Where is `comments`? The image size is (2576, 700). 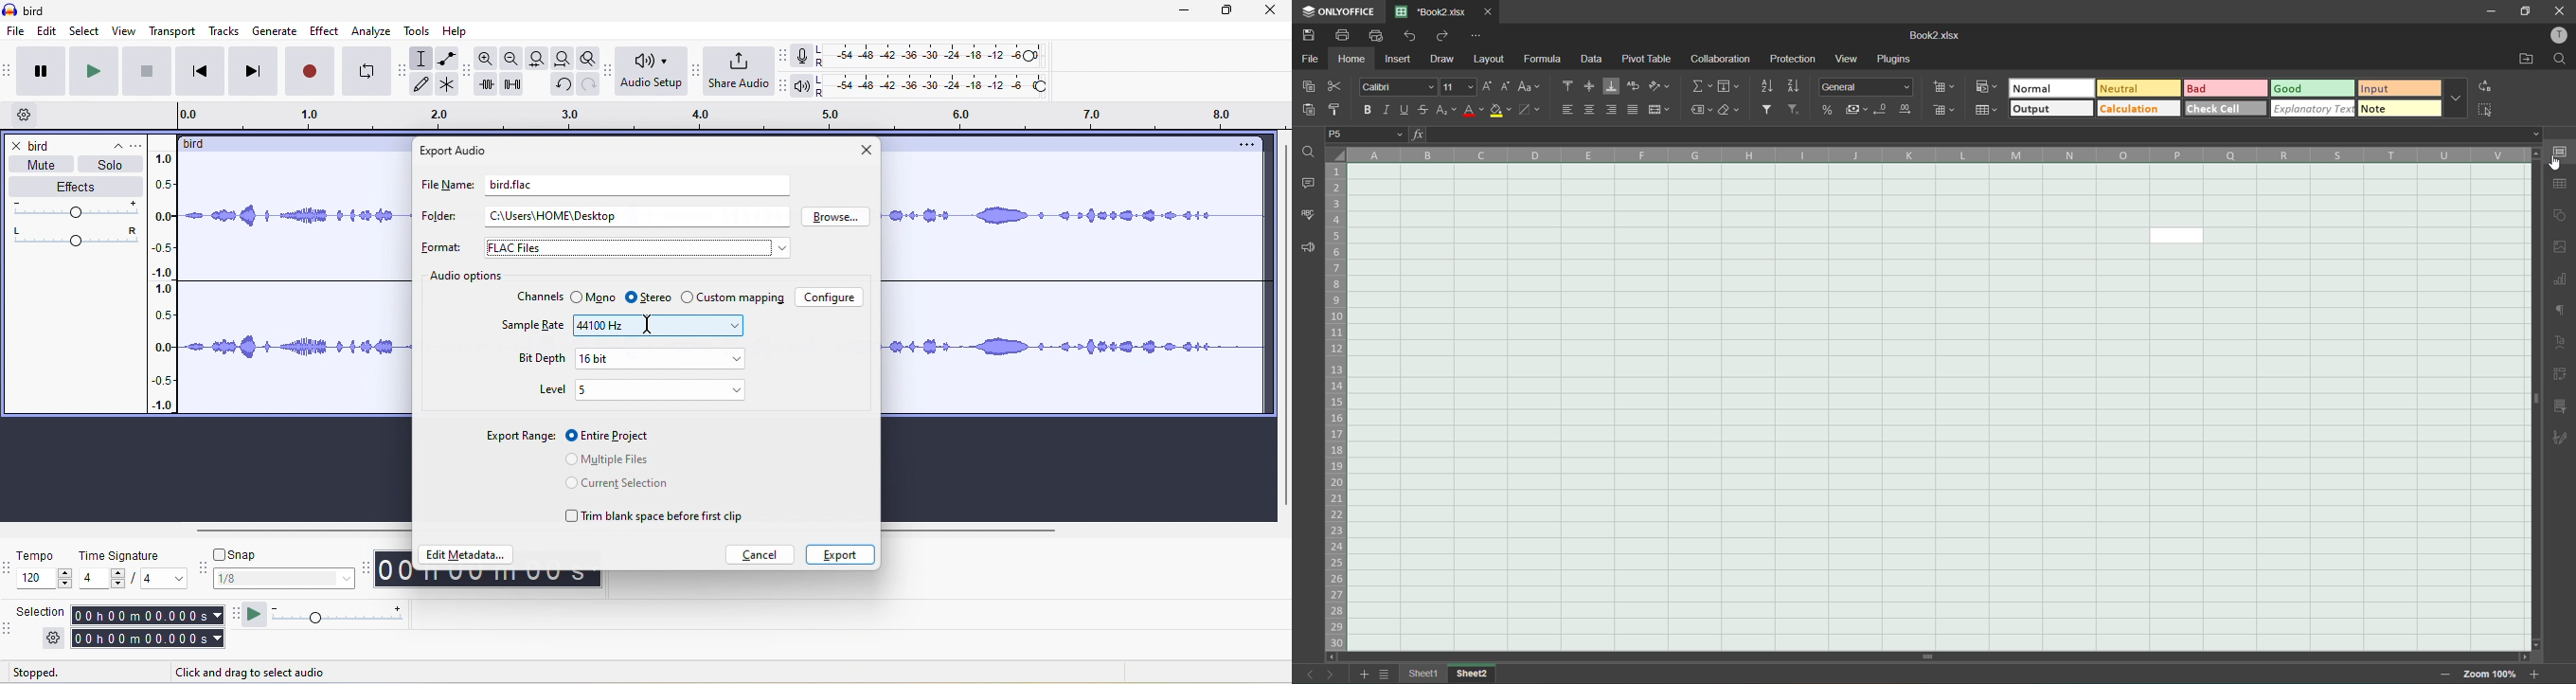
comments is located at coordinates (1309, 182).